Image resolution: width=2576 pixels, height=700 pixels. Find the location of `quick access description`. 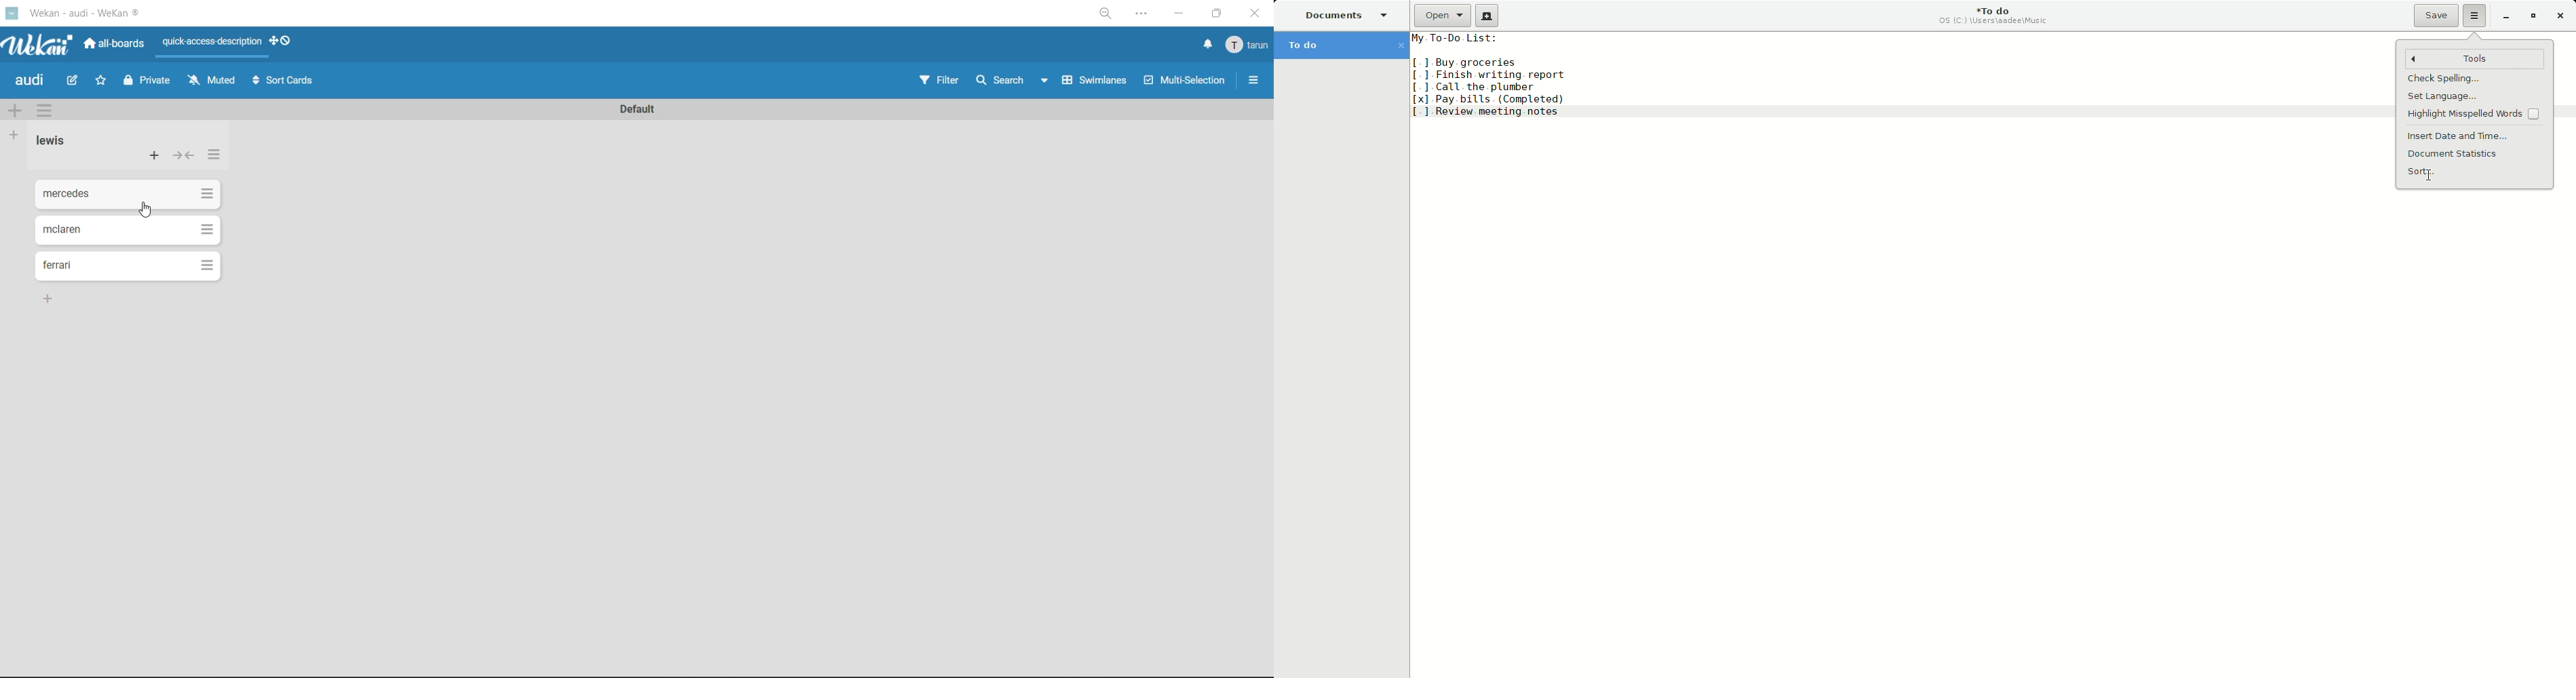

quick access description is located at coordinates (213, 42).